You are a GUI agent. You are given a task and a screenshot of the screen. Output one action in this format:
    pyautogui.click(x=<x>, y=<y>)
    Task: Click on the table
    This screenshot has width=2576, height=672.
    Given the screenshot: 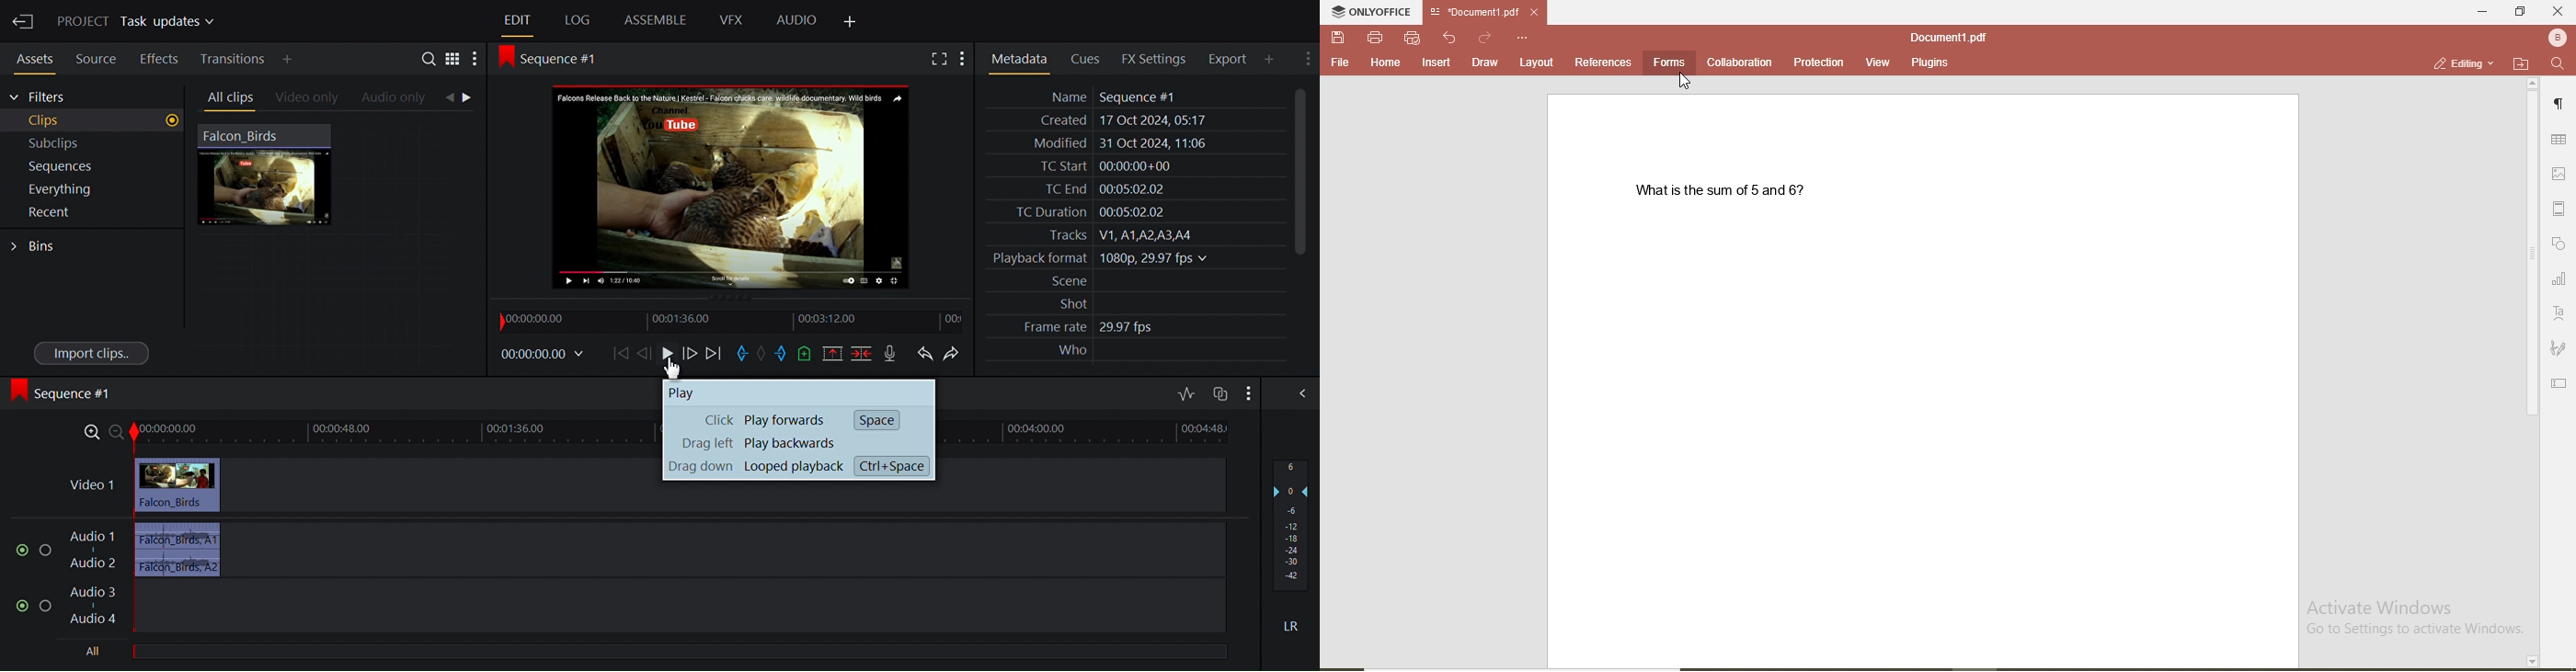 What is the action you would take?
    pyautogui.click(x=2560, y=140)
    